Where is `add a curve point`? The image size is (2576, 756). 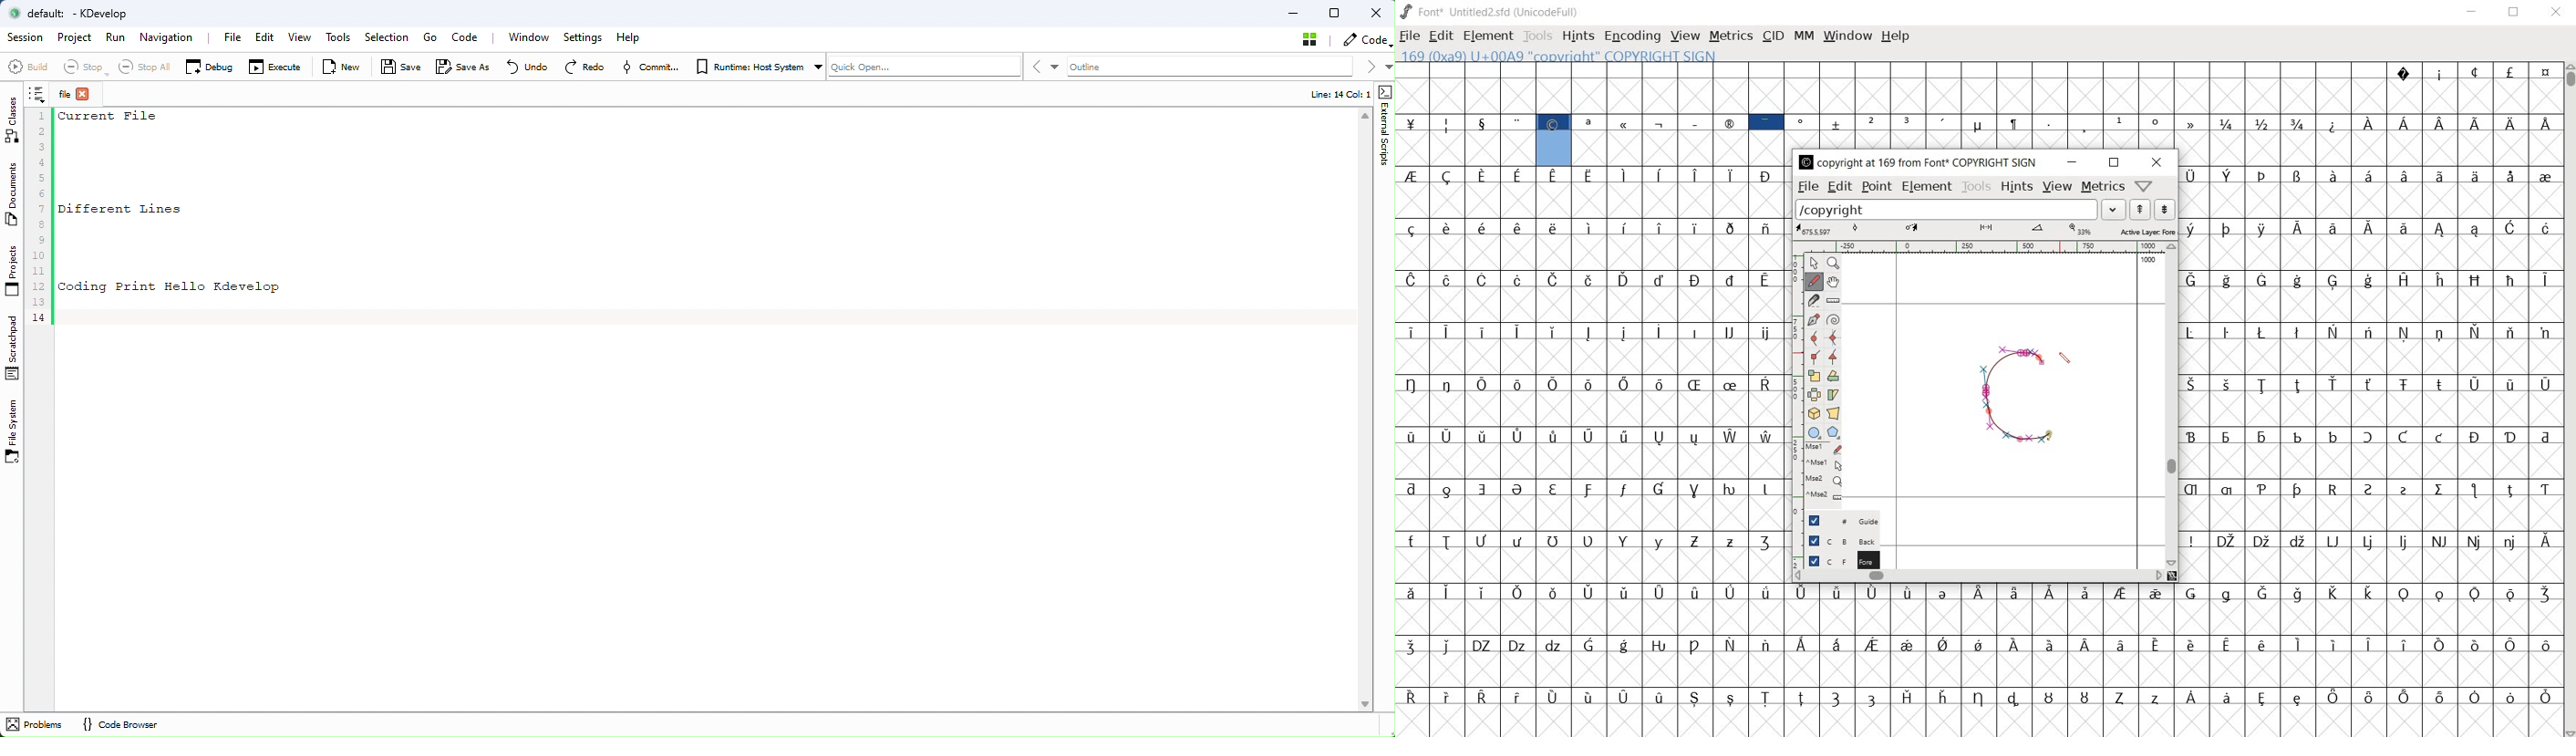 add a curve point is located at coordinates (1815, 337).